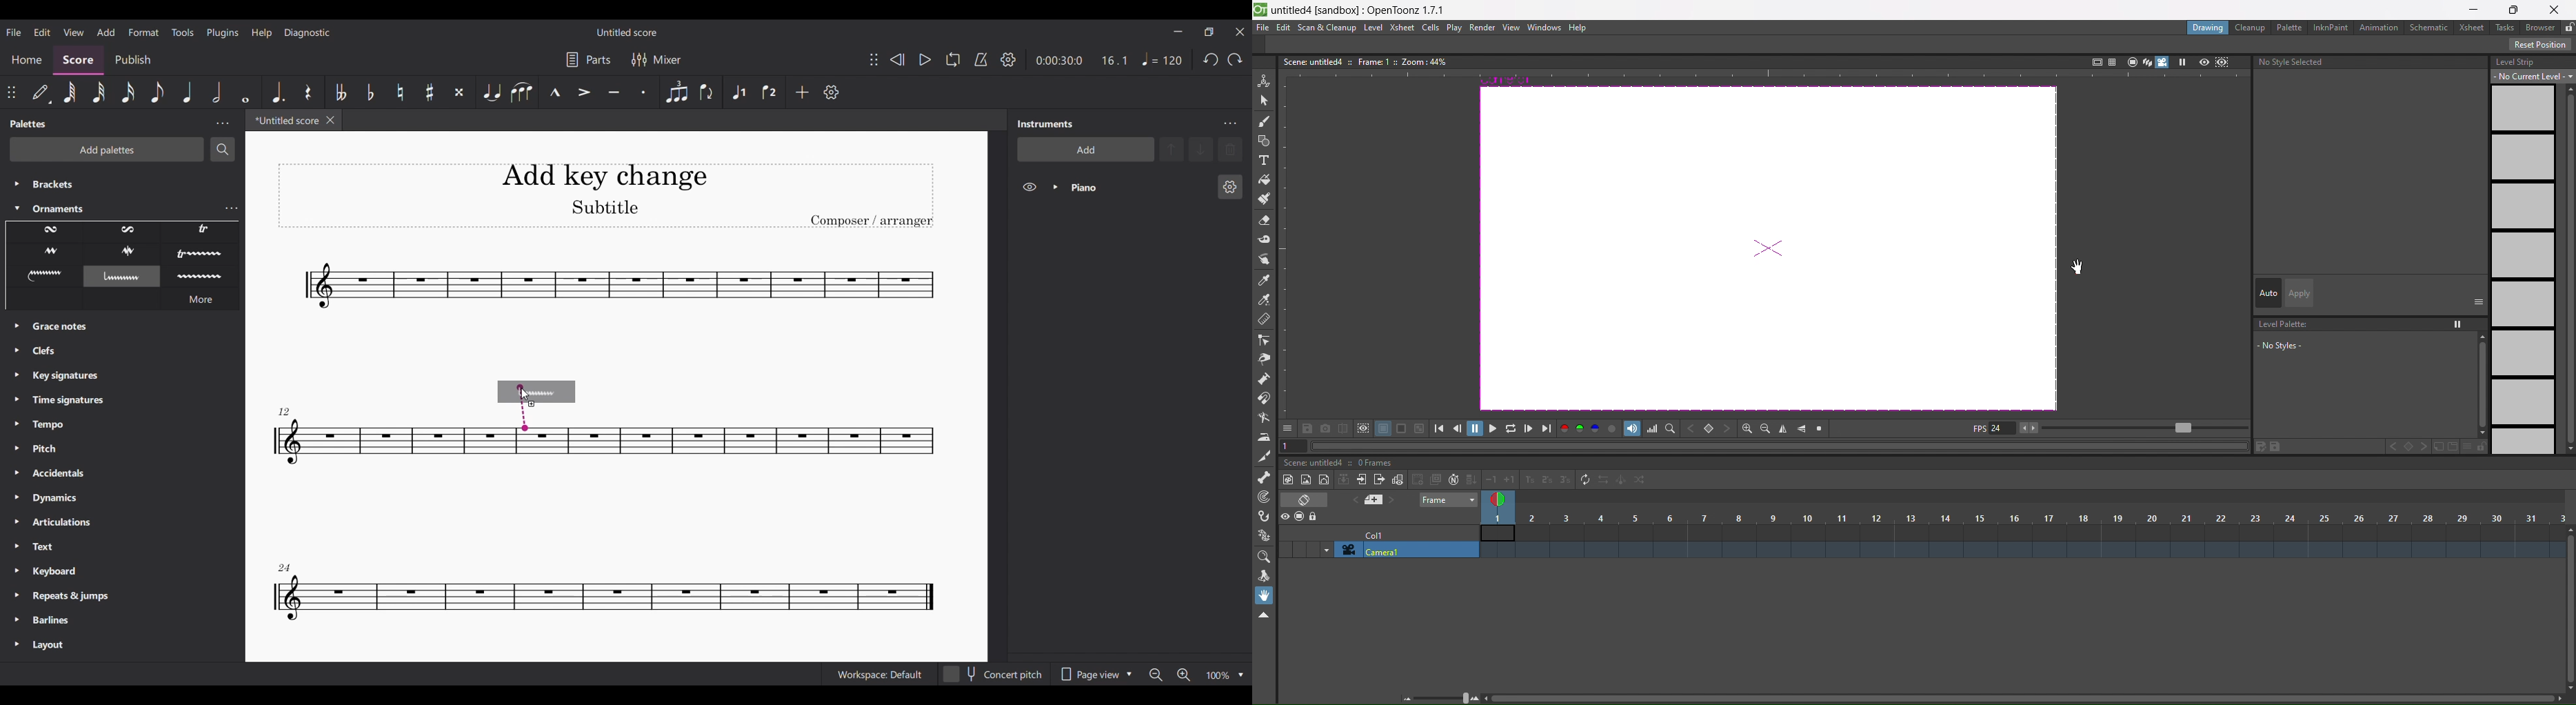 This screenshot has width=2576, height=728. I want to click on play, so click(1454, 28).